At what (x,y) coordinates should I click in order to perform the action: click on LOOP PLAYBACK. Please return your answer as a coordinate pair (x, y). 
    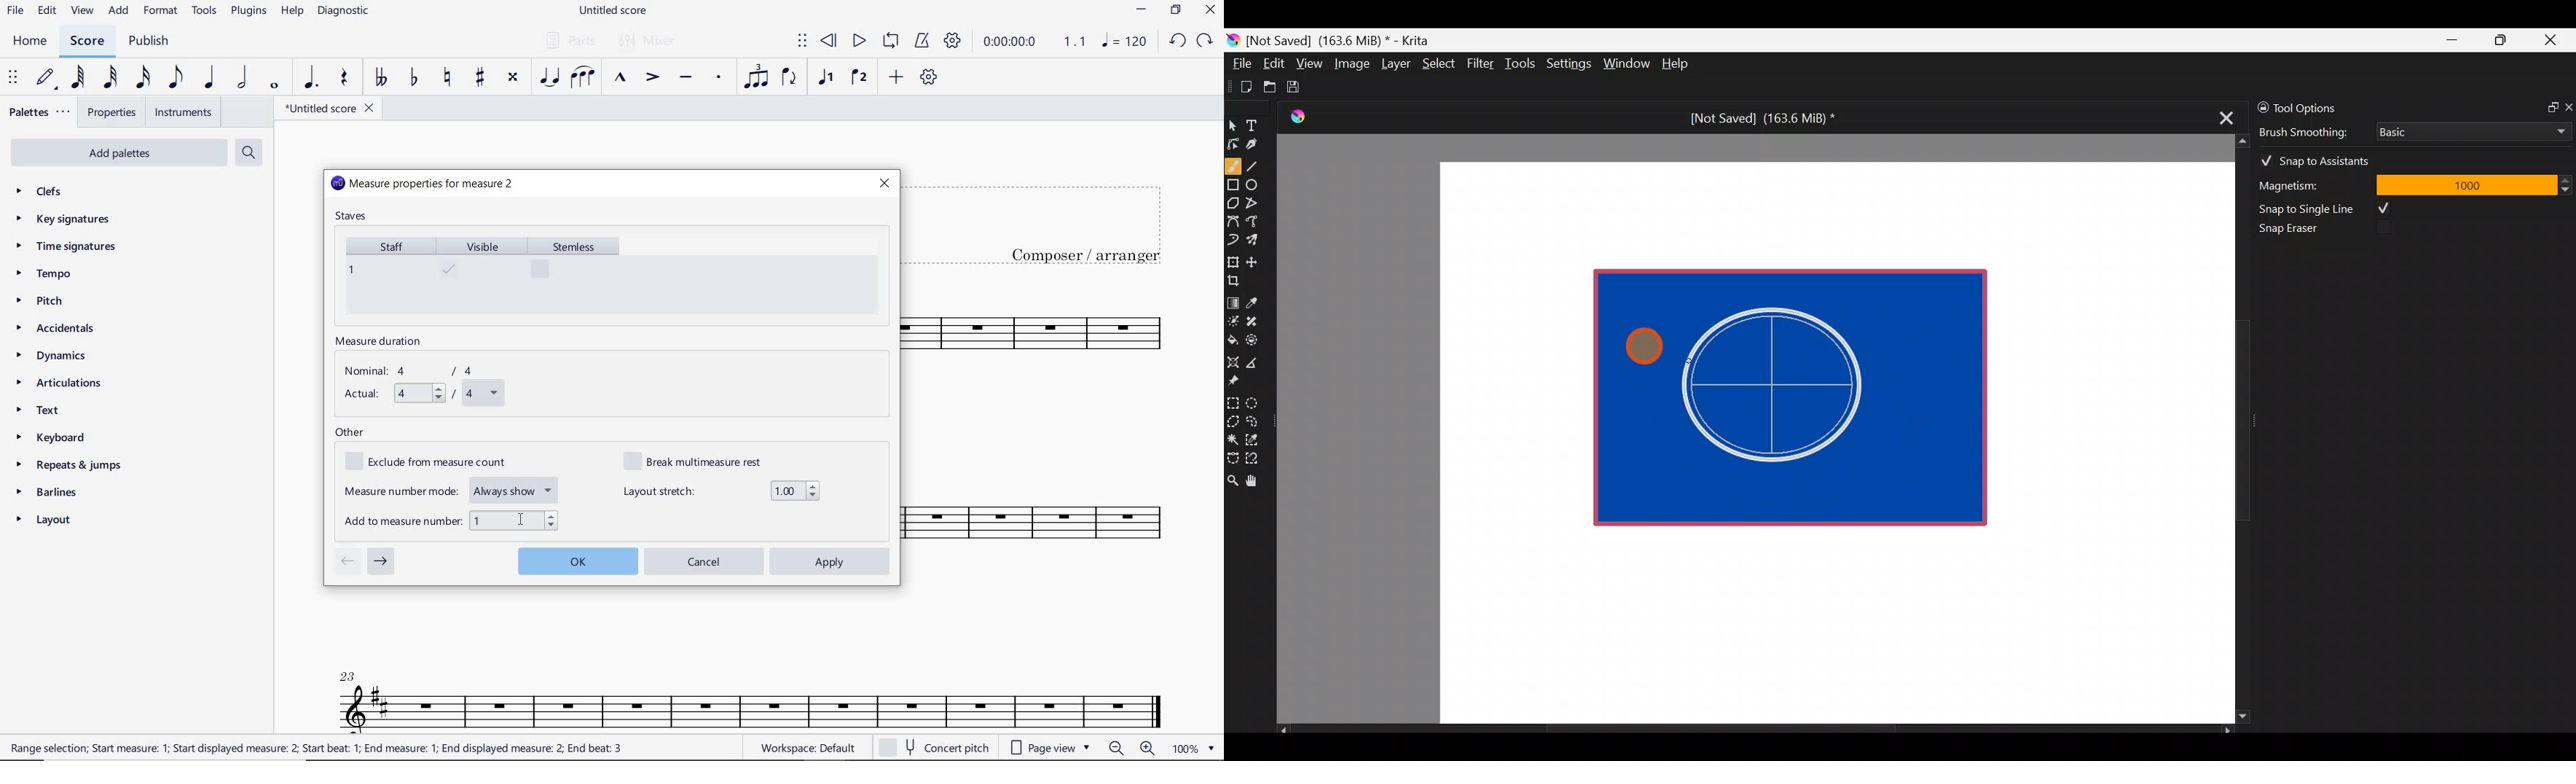
    Looking at the image, I should click on (890, 42).